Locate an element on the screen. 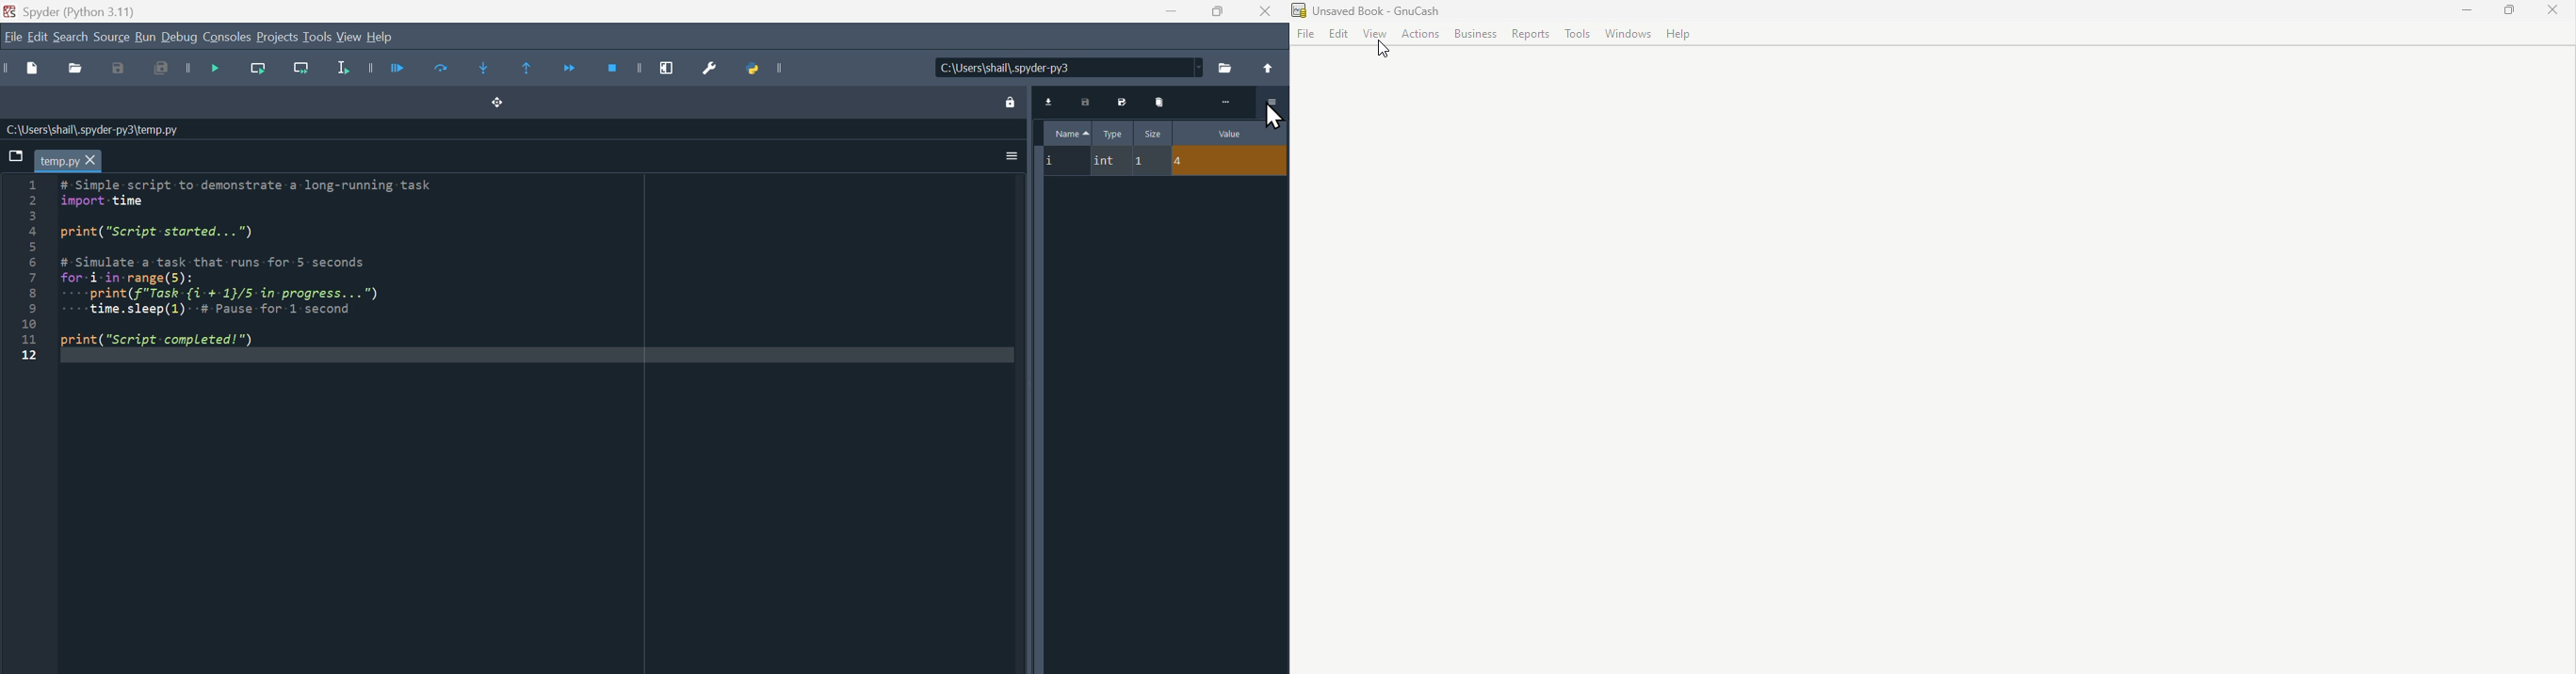 Image resolution: width=2576 pixels, height=700 pixels. Projects is located at coordinates (278, 36).